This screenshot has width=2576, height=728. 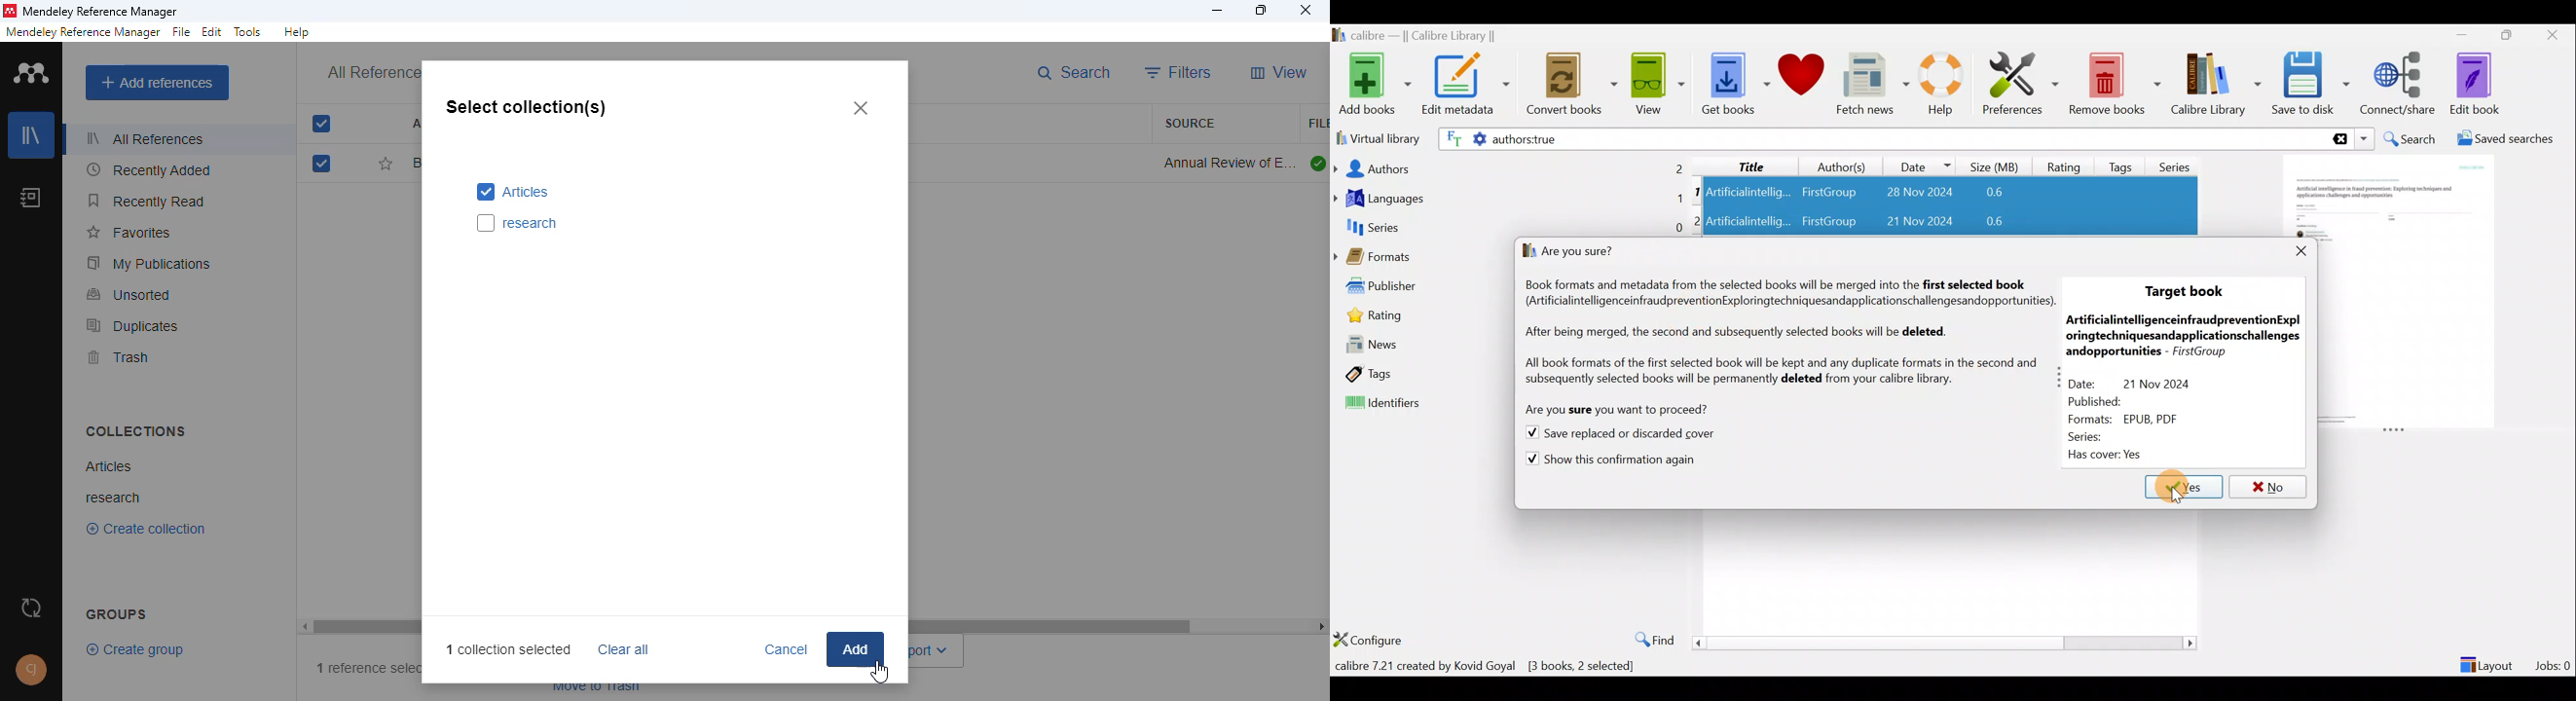 I want to click on Edit metadata, so click(x=1465, y=86).